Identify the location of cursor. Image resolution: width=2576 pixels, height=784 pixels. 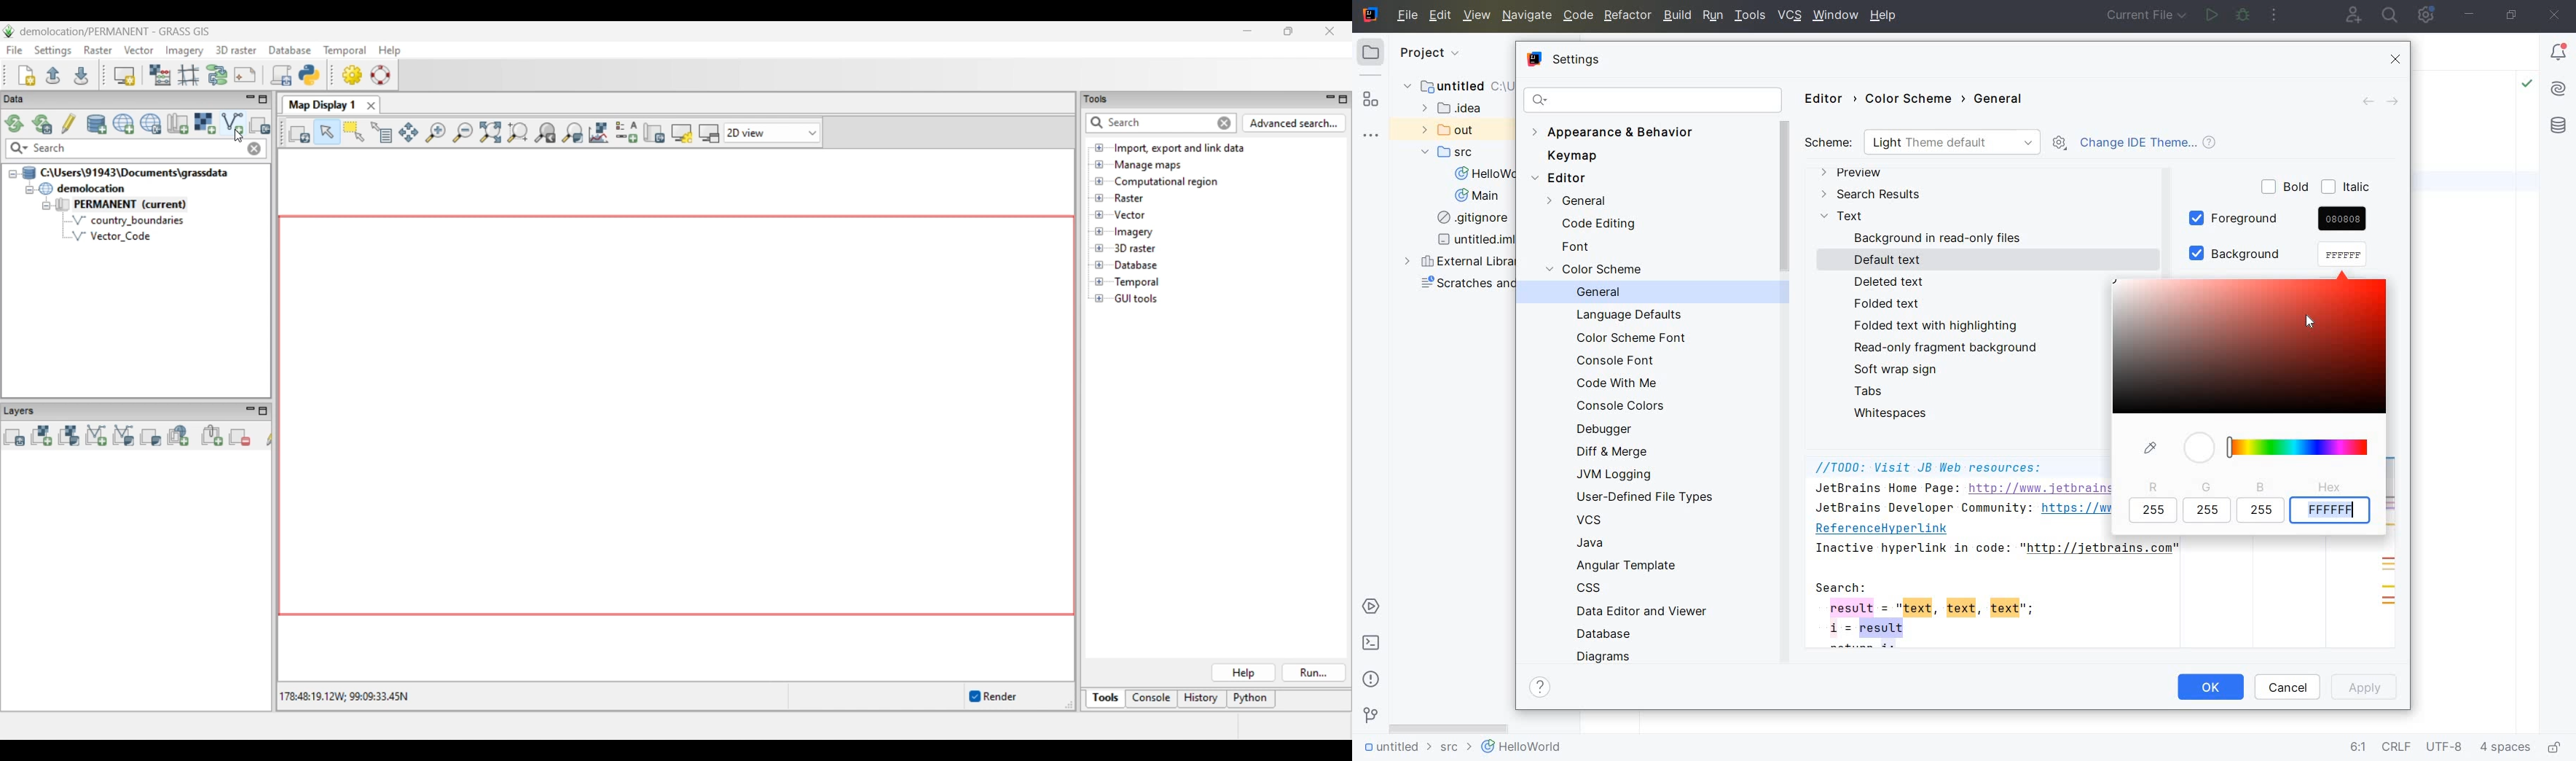
(2304, 318).